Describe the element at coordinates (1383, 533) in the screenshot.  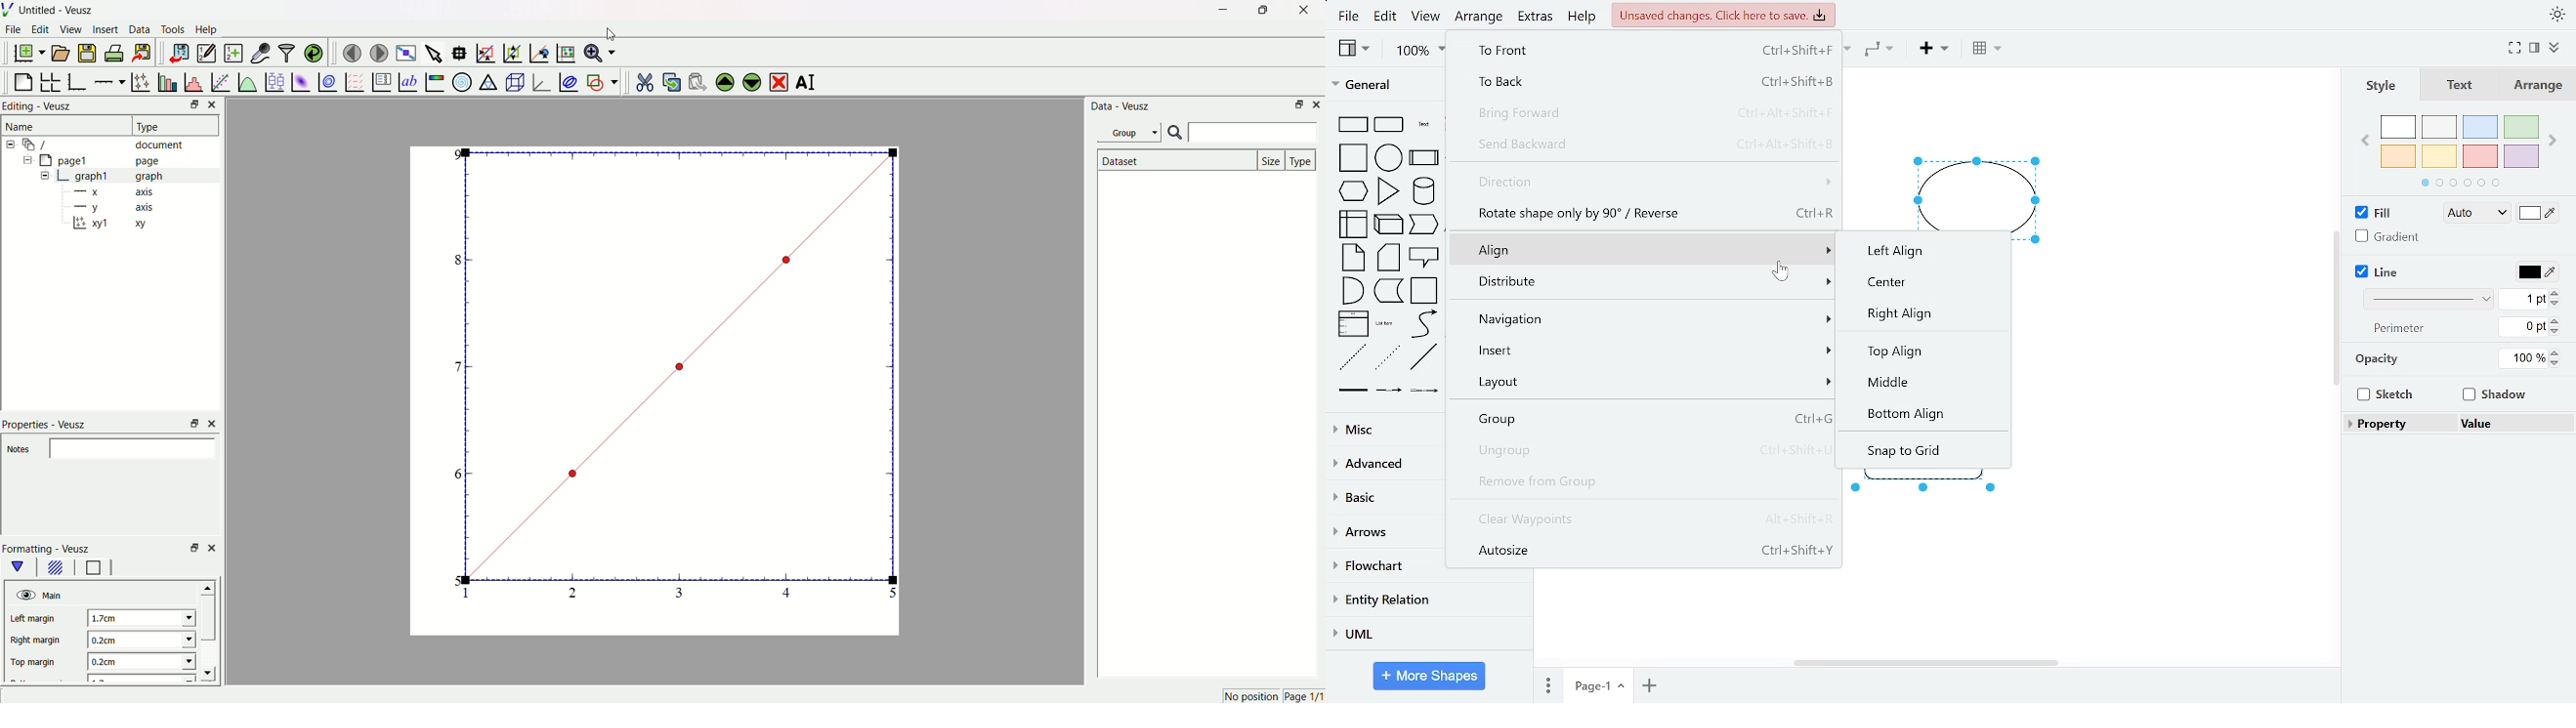
I see `arrows` at that location.